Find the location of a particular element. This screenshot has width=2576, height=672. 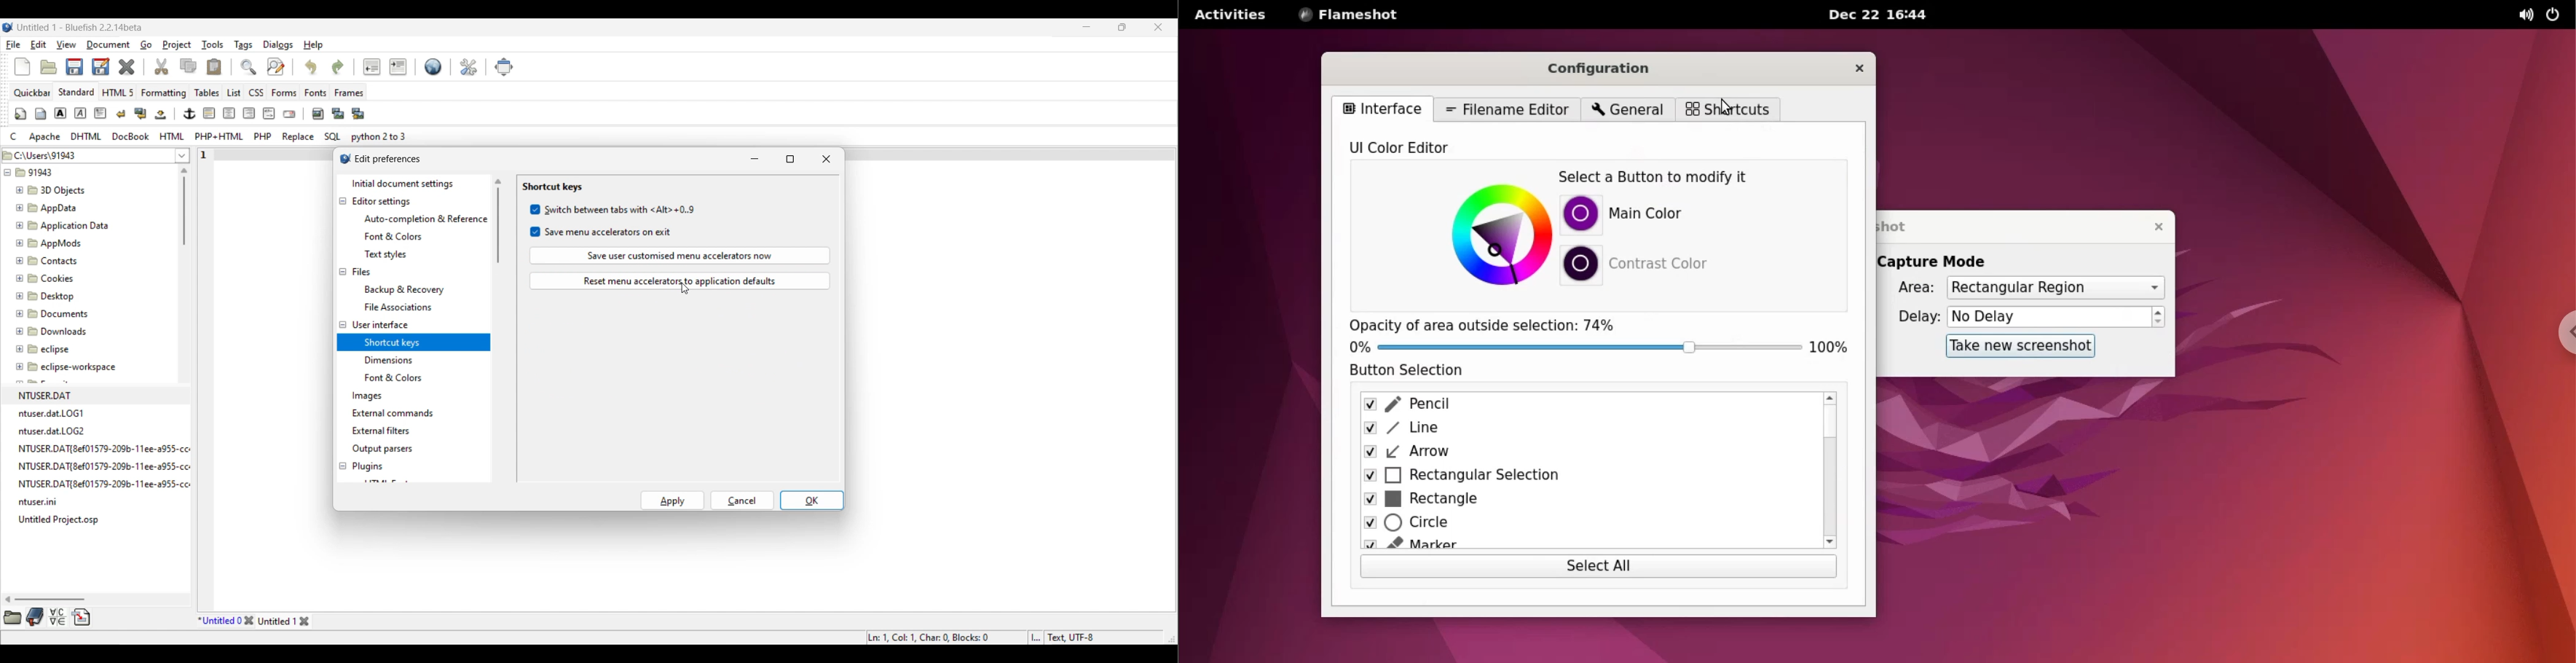

Help menu is located at coordinates (314, 45).